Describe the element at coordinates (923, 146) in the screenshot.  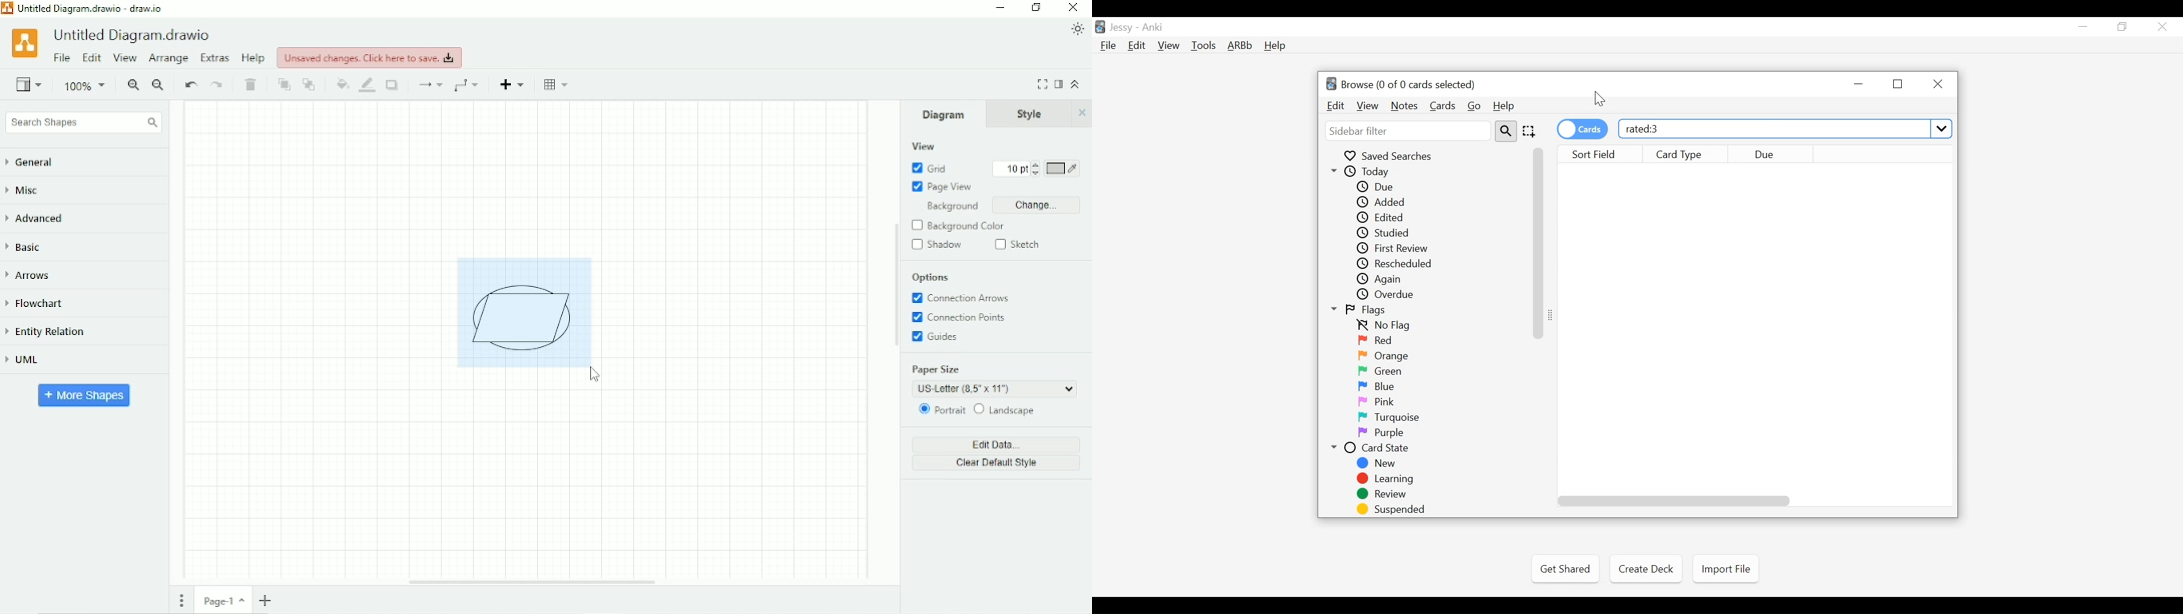
I see `View` at that location.